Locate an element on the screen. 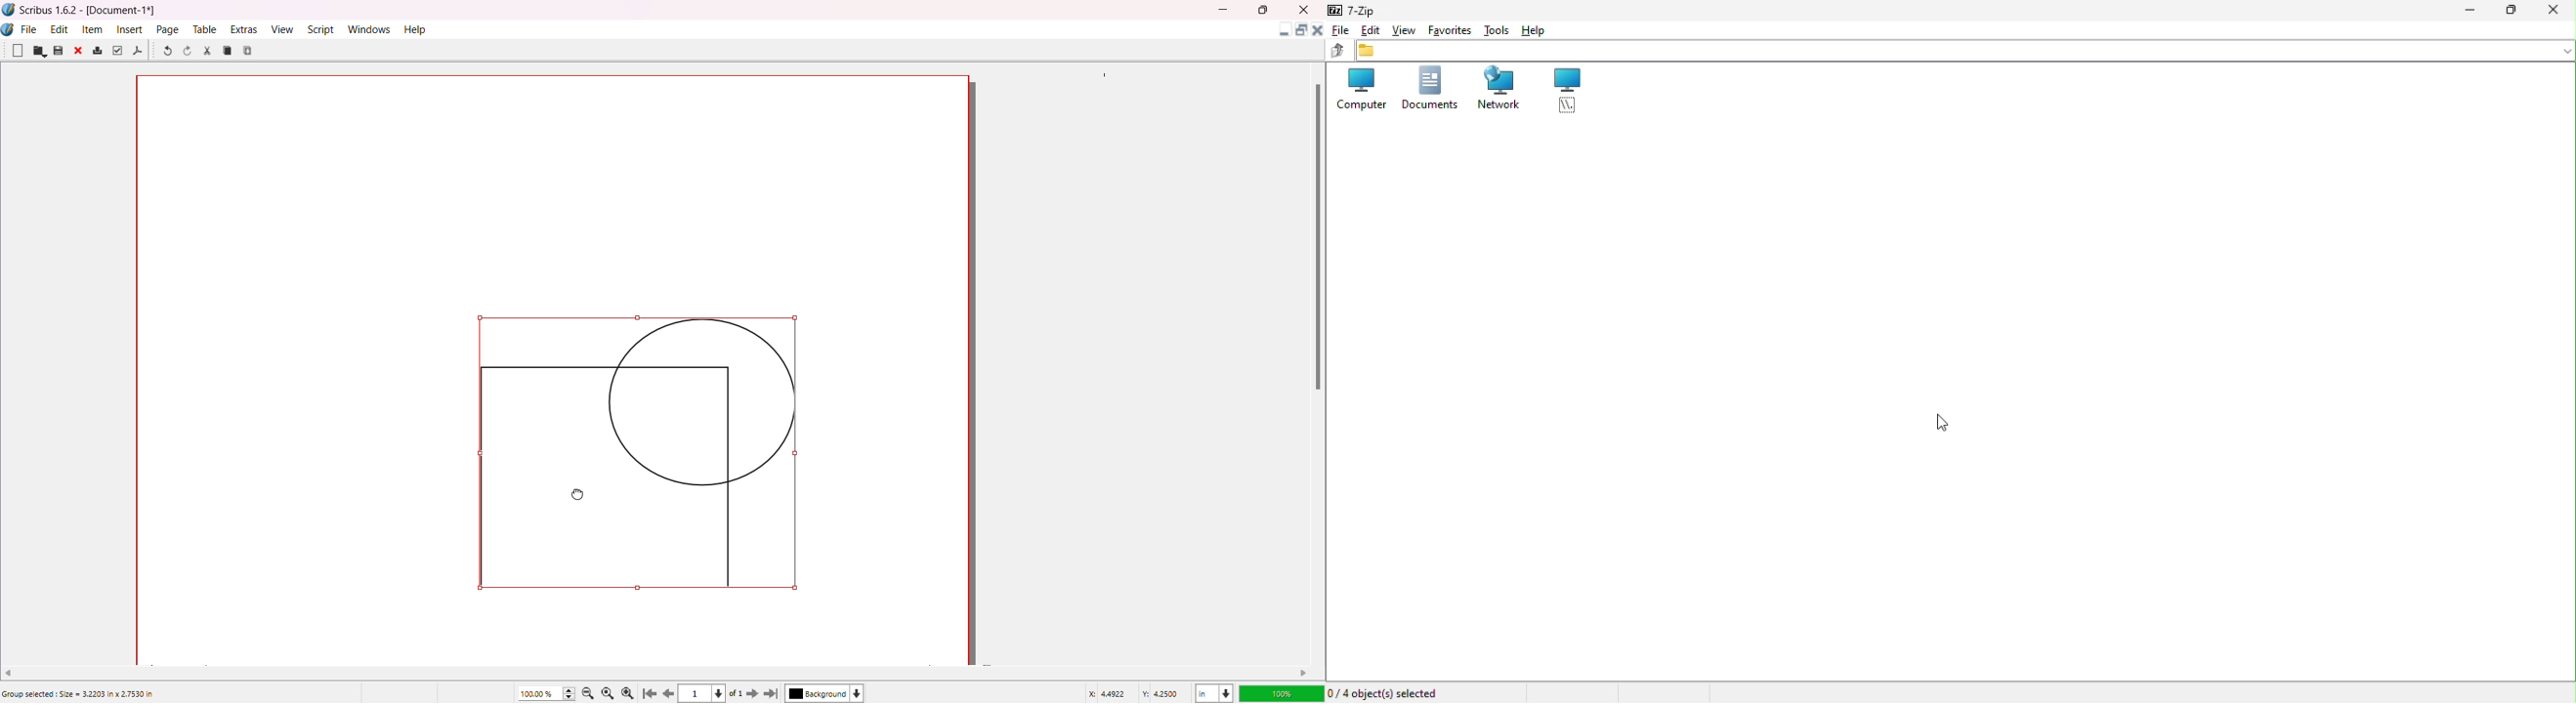  MInimize is located at coordinates (1226, 10).